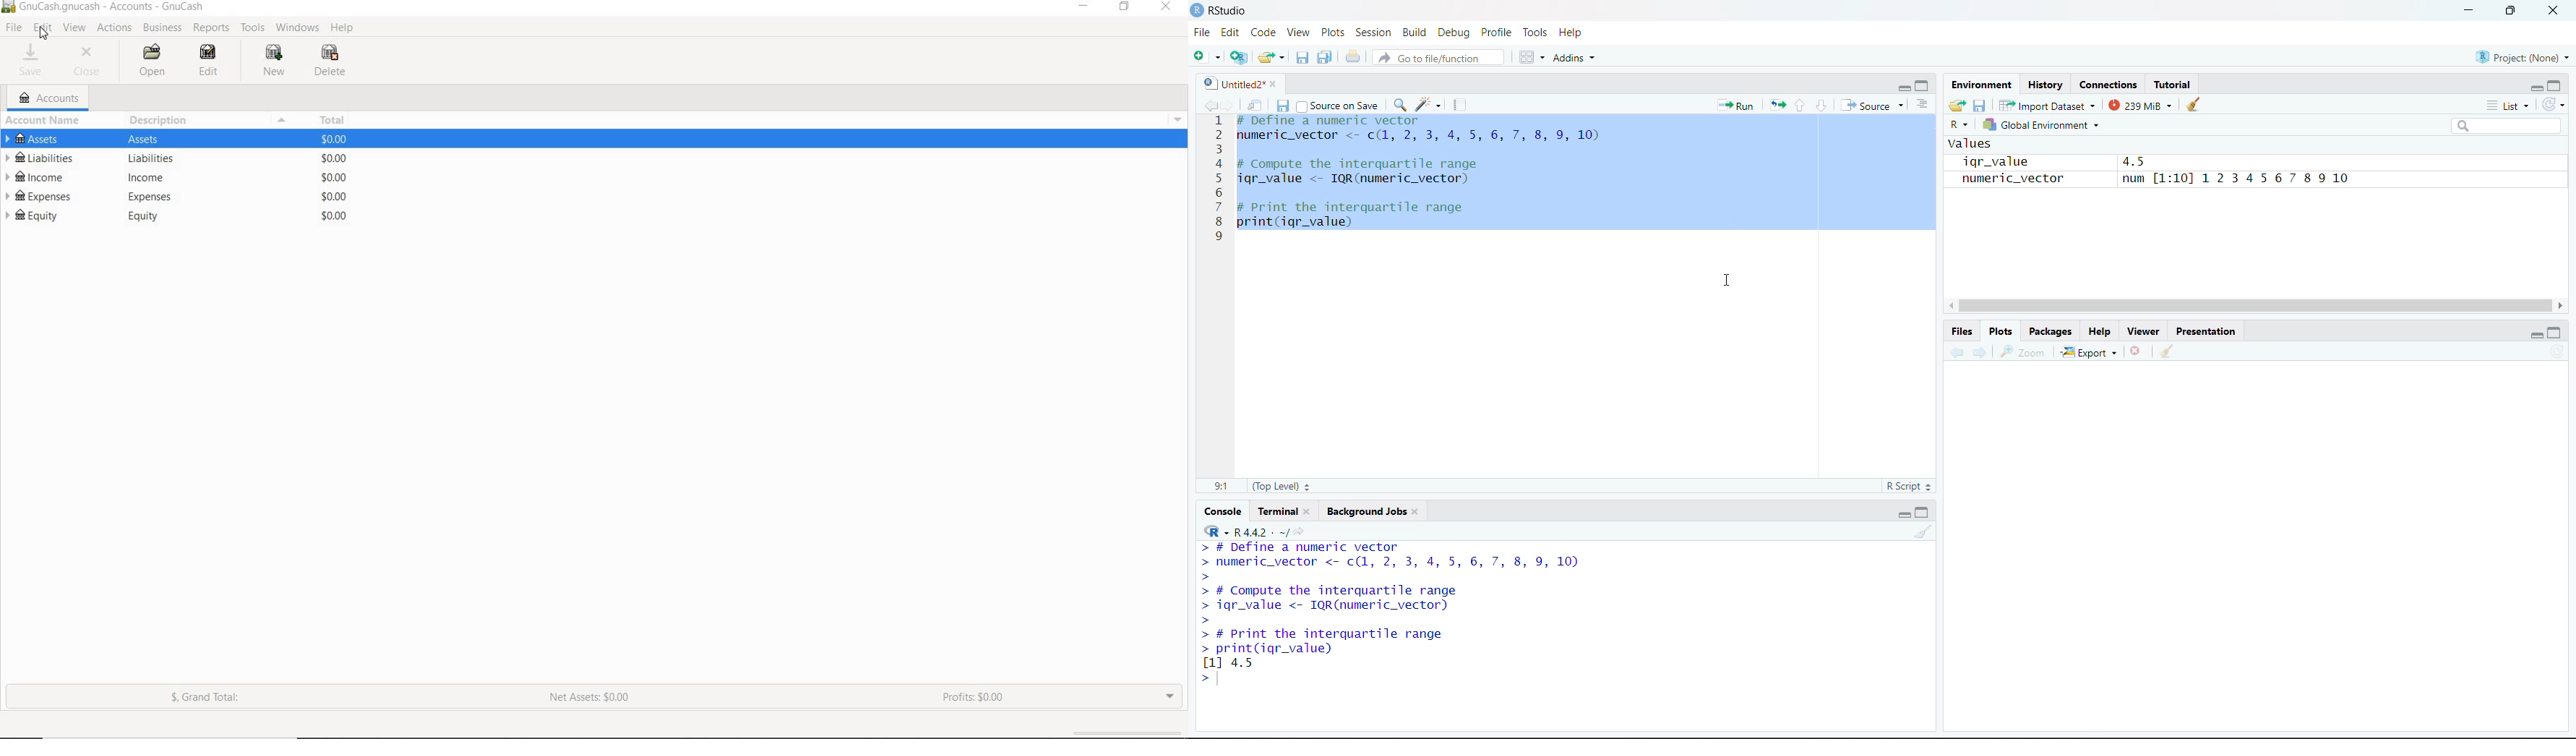 Image resolution: width=2576 pixels, height=756 pixels. What do you see at coordinates (42, 34) in the screenshot?
I see `Cursor` at bounding box center [42, 34].